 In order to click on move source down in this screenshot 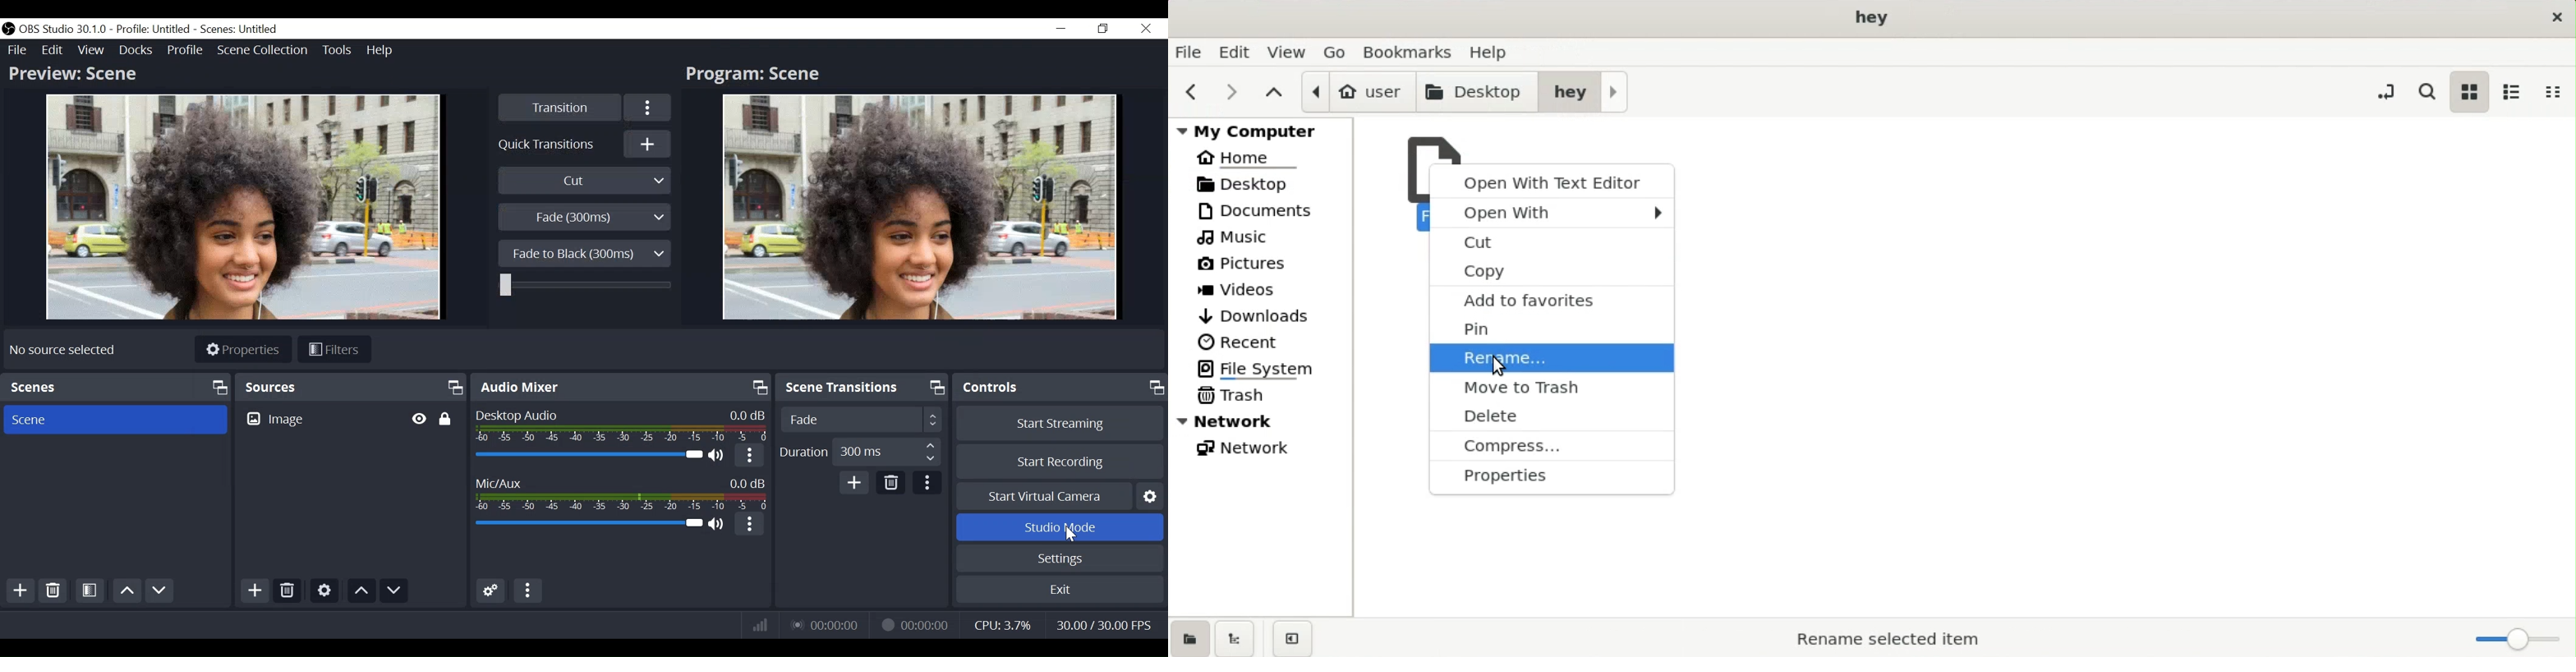, I will do `click(395, 591)`.